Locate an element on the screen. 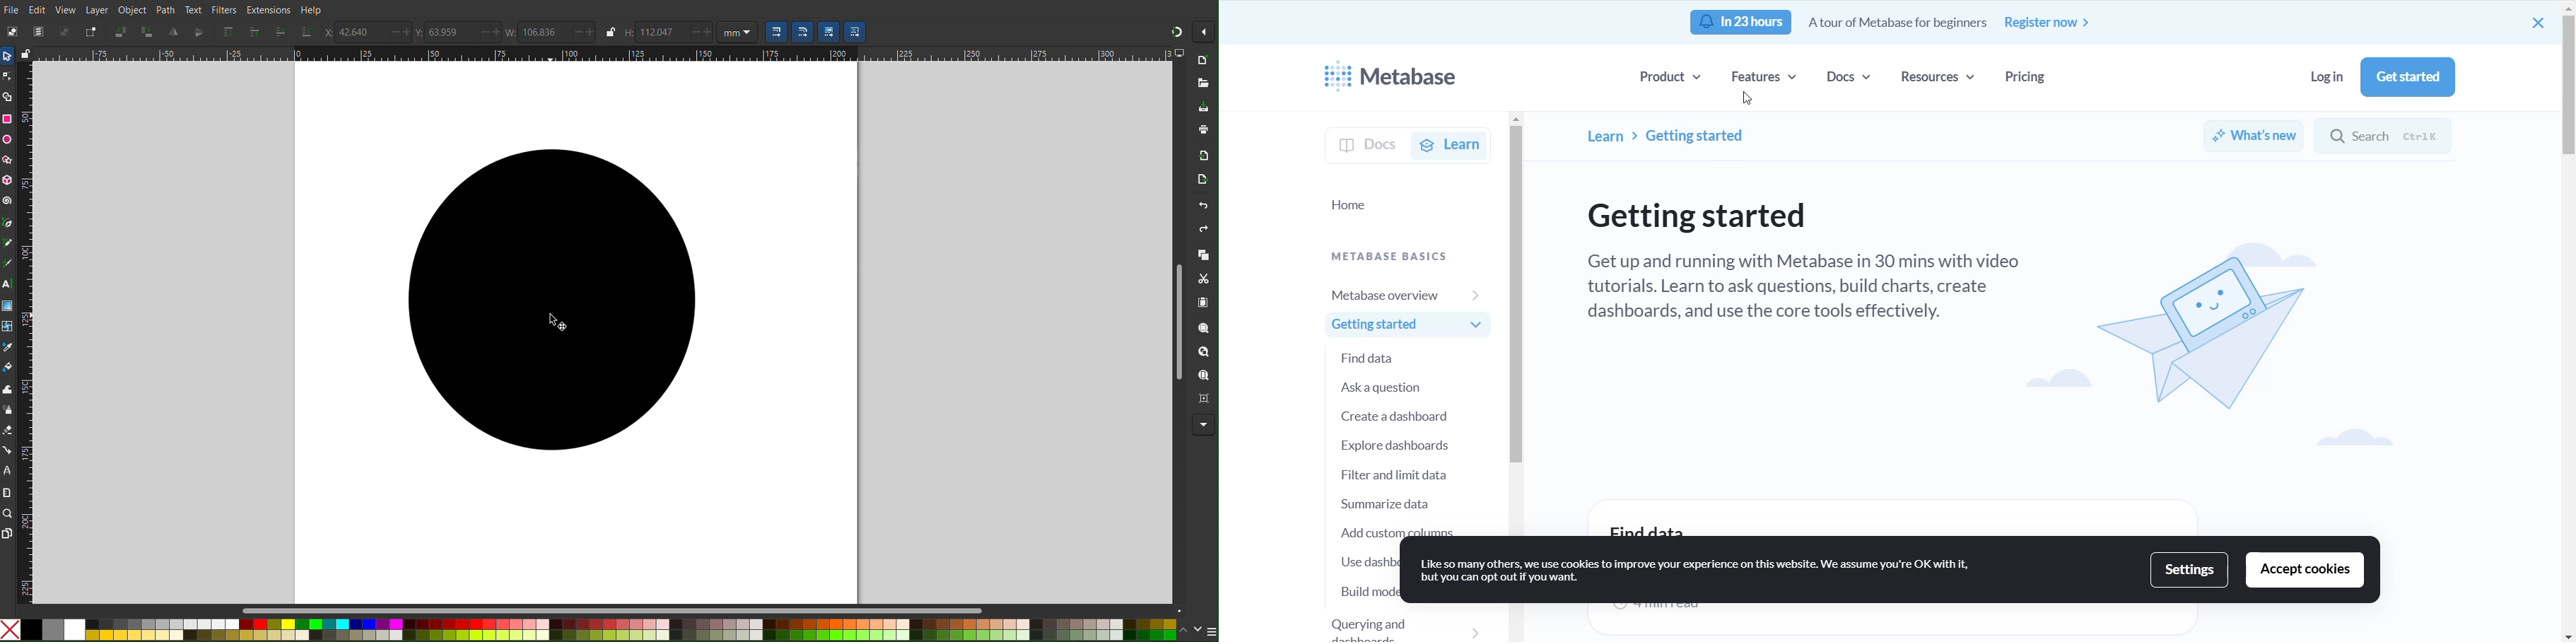  Zoom Drawing is located at coordinates (1204, 353).